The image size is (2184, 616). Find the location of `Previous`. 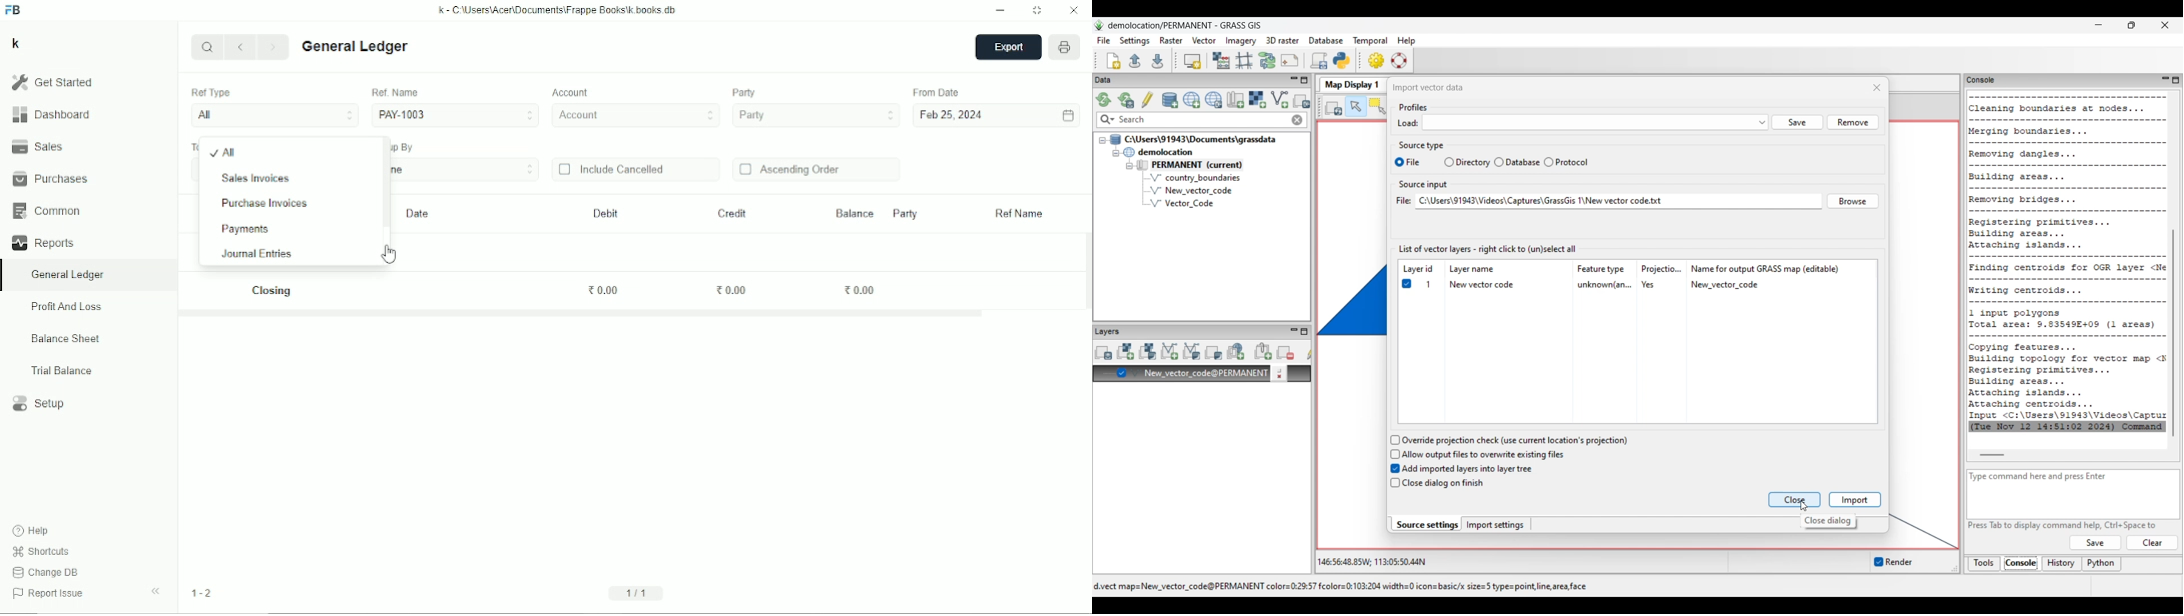

Previous is located at coordinates (242, 48).